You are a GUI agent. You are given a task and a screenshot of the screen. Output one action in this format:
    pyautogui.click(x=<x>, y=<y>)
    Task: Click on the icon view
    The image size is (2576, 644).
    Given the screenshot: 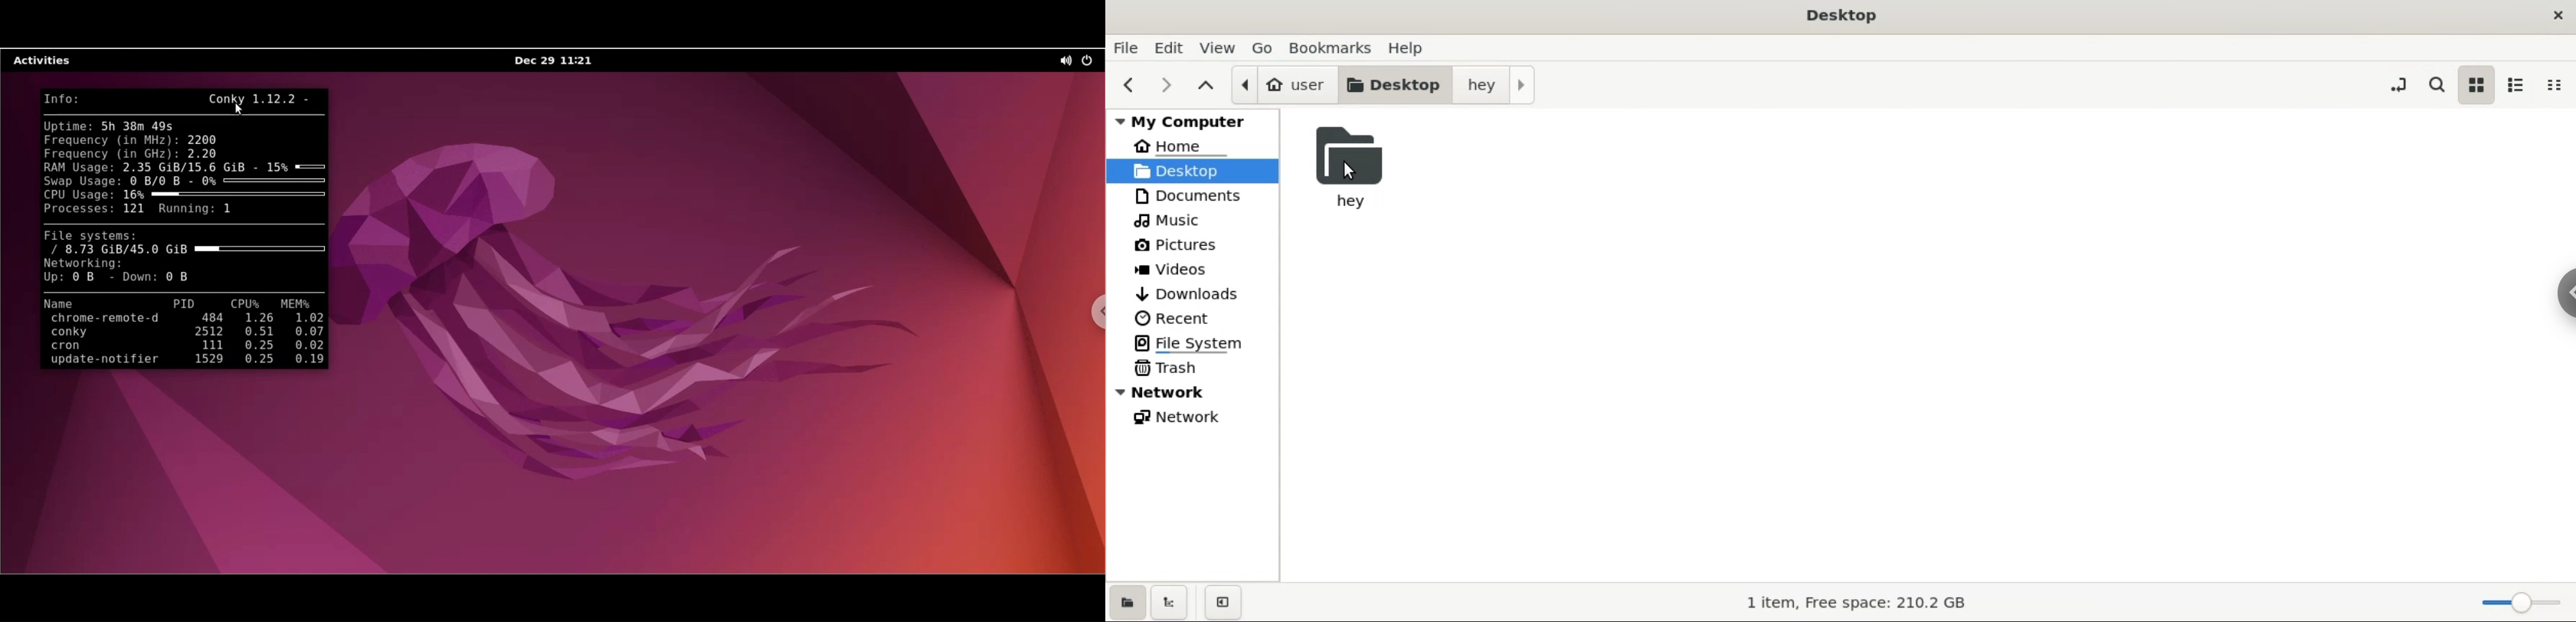 What is the action you would take?
    pyautogui.click(x=2476, y=85)
    